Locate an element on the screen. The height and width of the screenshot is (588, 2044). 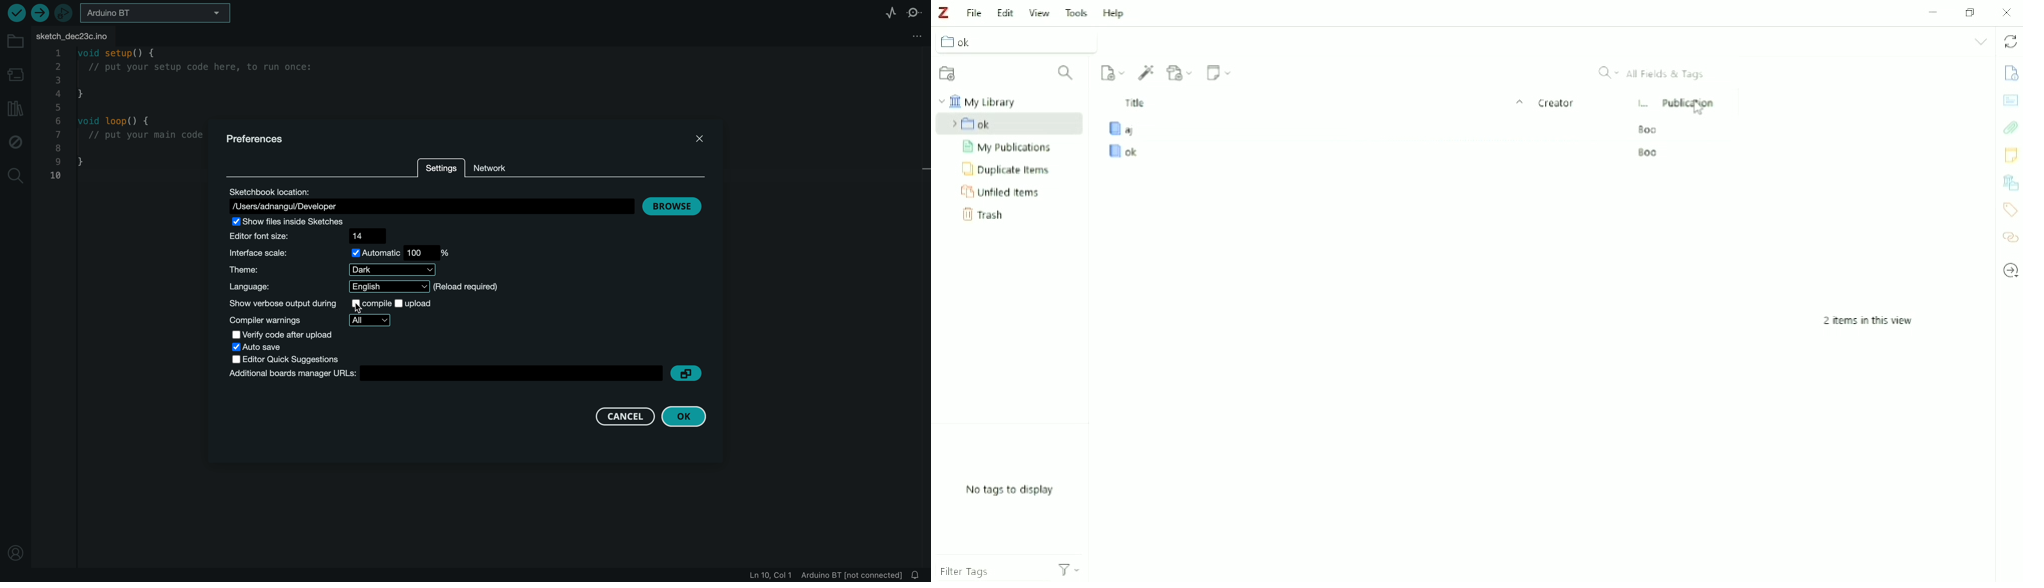
Info is located at coordinates (2011, 72).